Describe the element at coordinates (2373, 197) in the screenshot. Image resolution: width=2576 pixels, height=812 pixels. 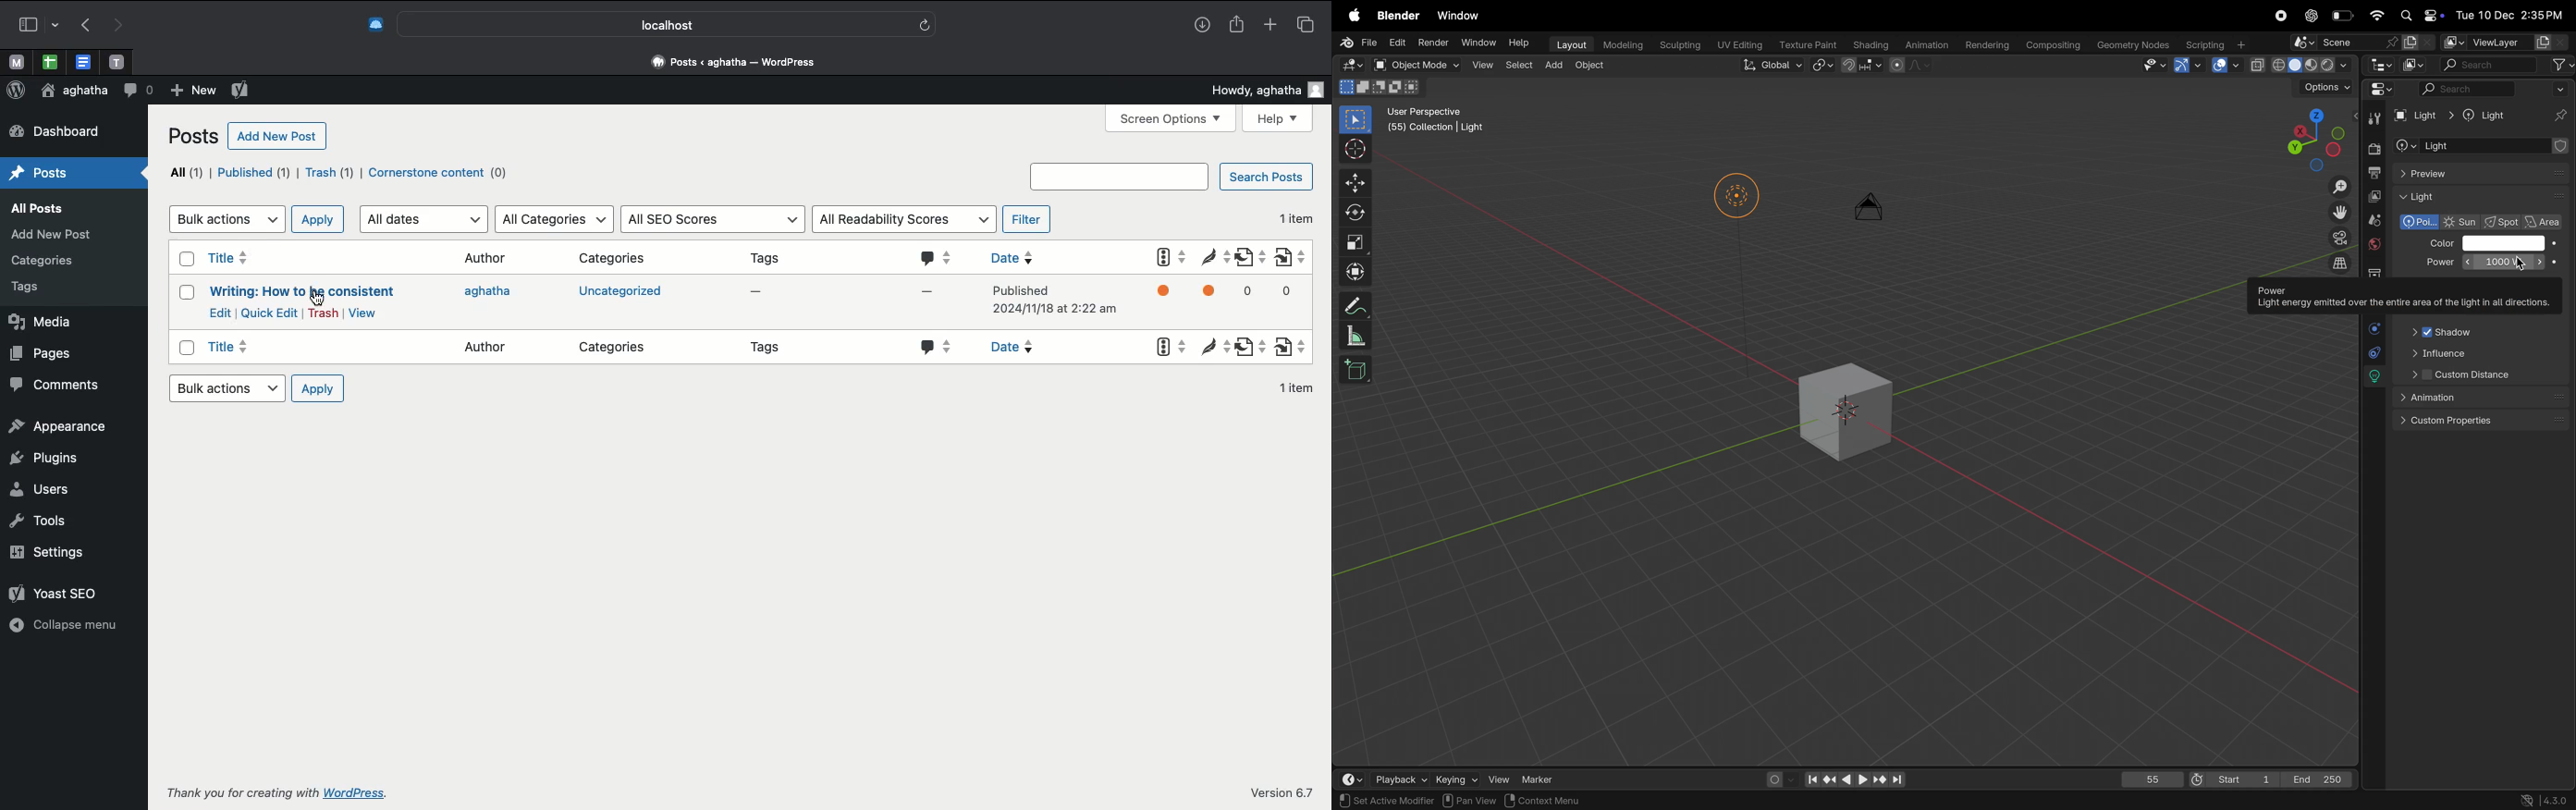
I see `view layer` at that location.